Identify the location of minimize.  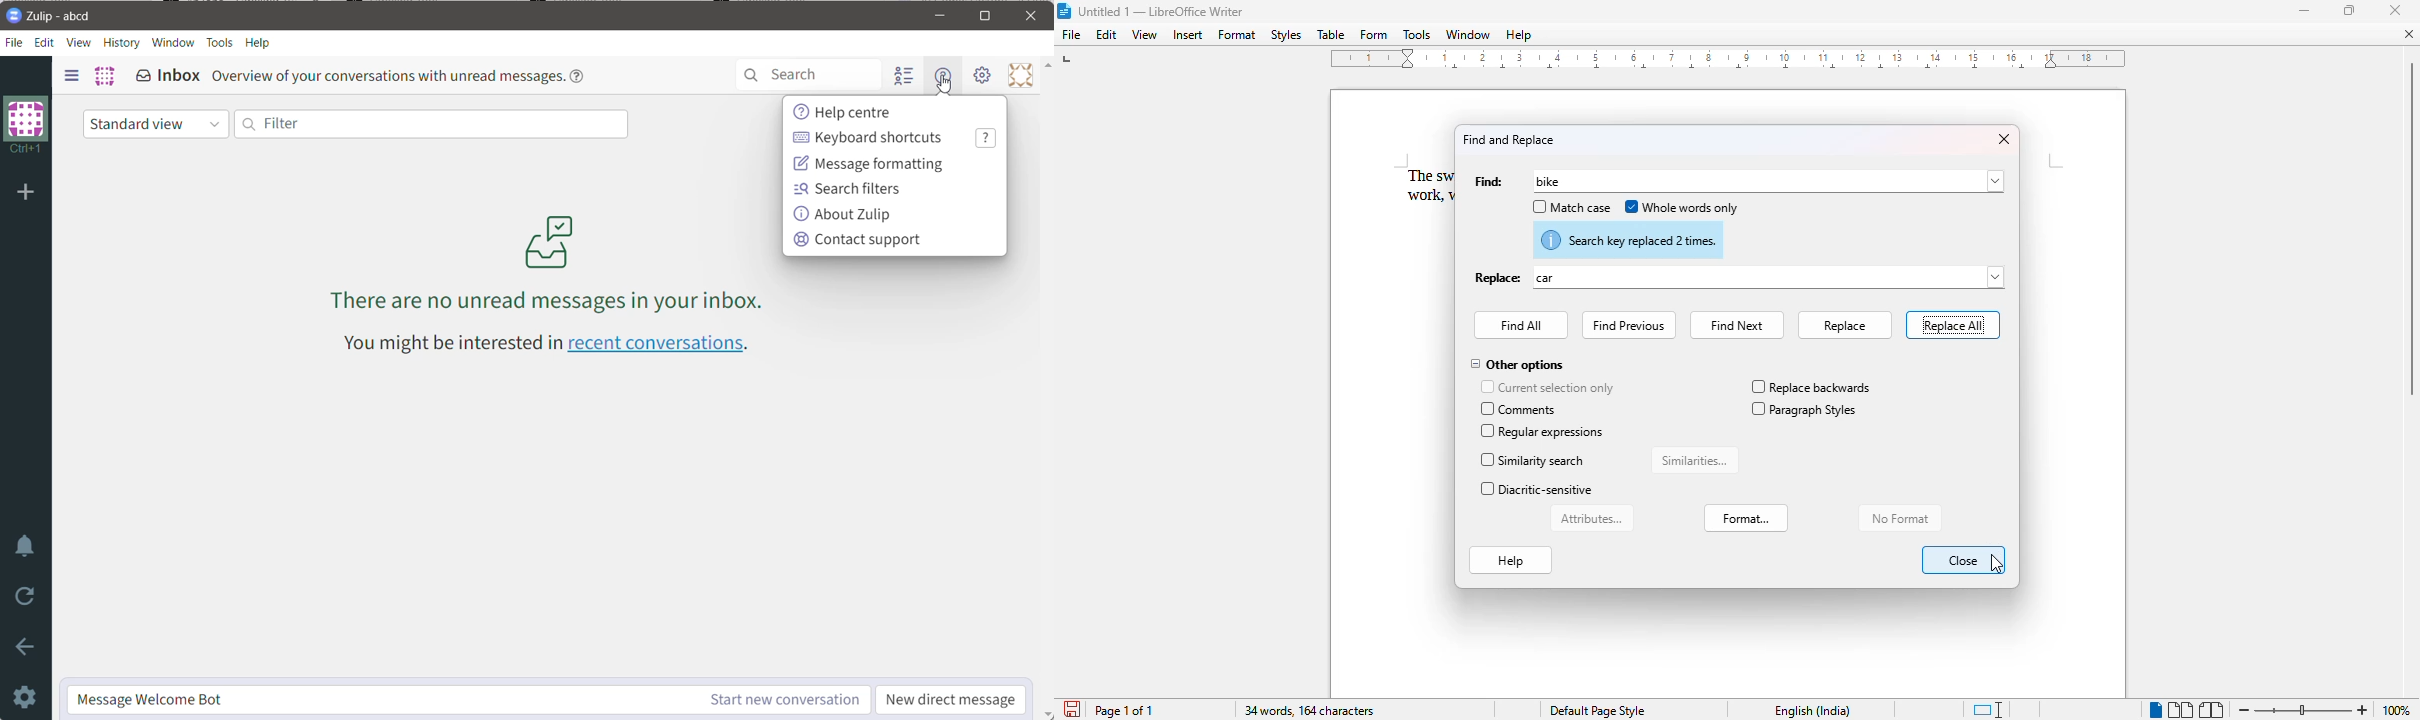
(2305, 10).